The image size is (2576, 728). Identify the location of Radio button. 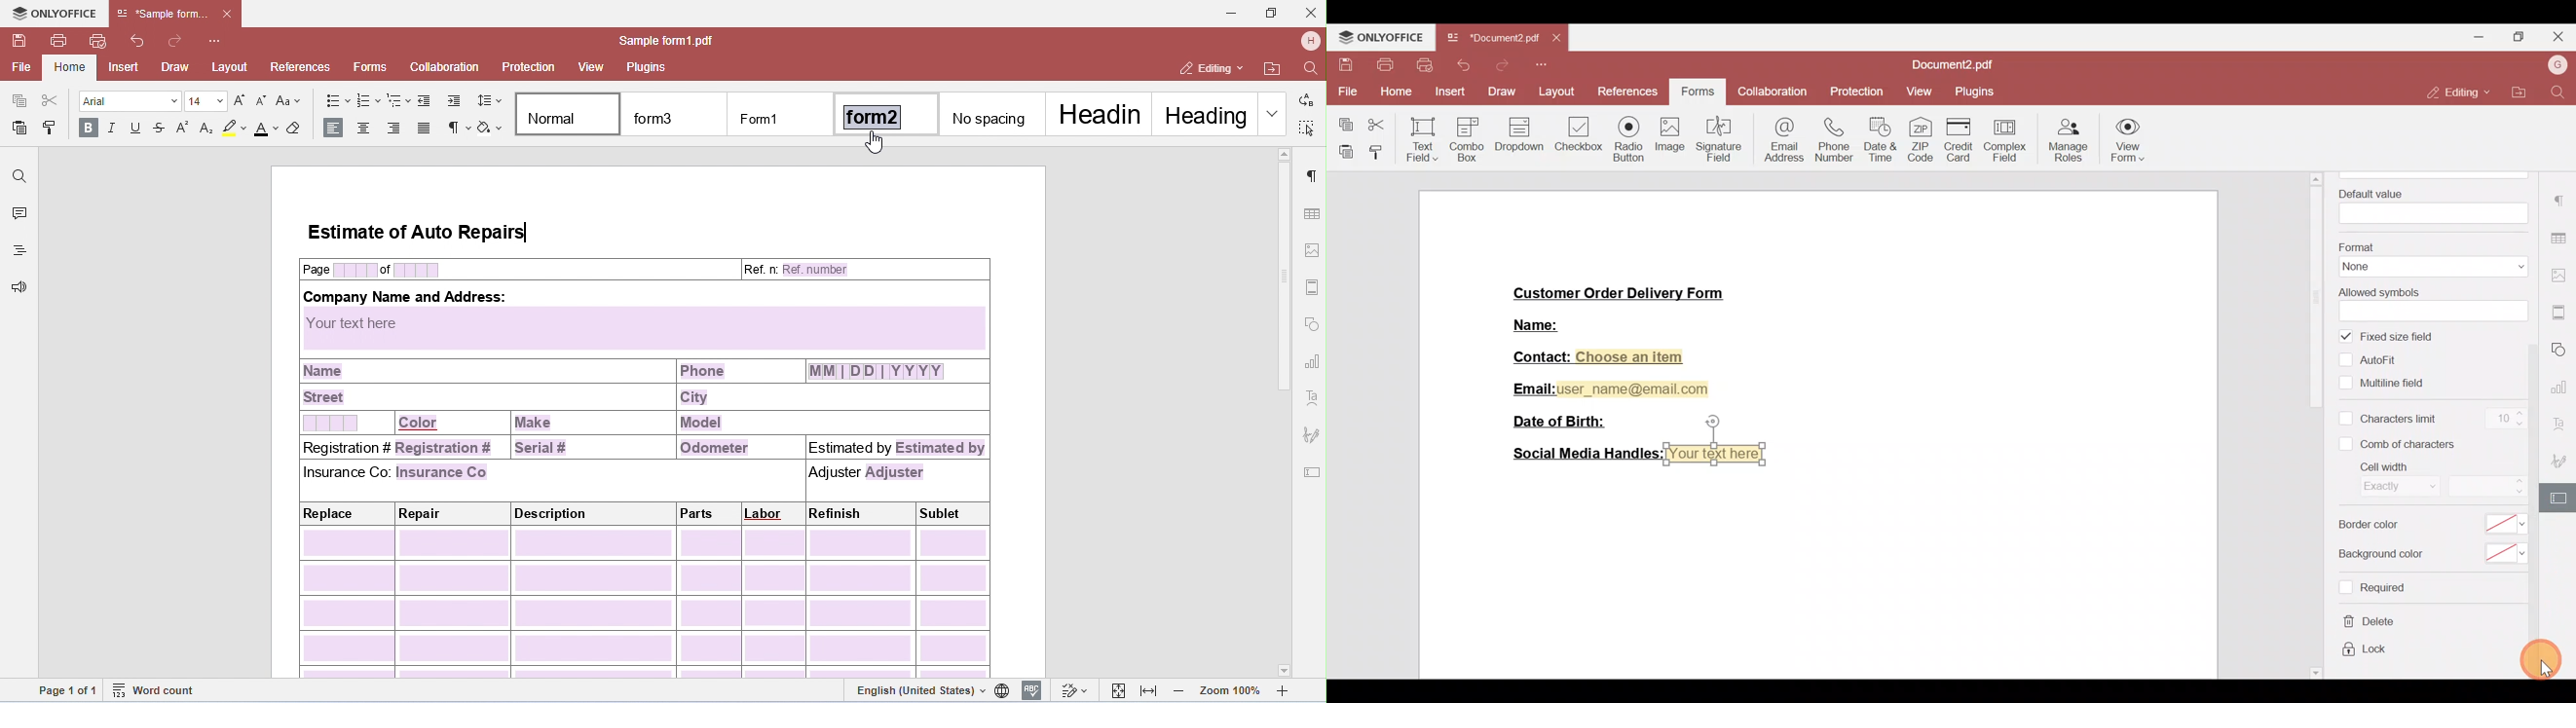
(1625, 137).